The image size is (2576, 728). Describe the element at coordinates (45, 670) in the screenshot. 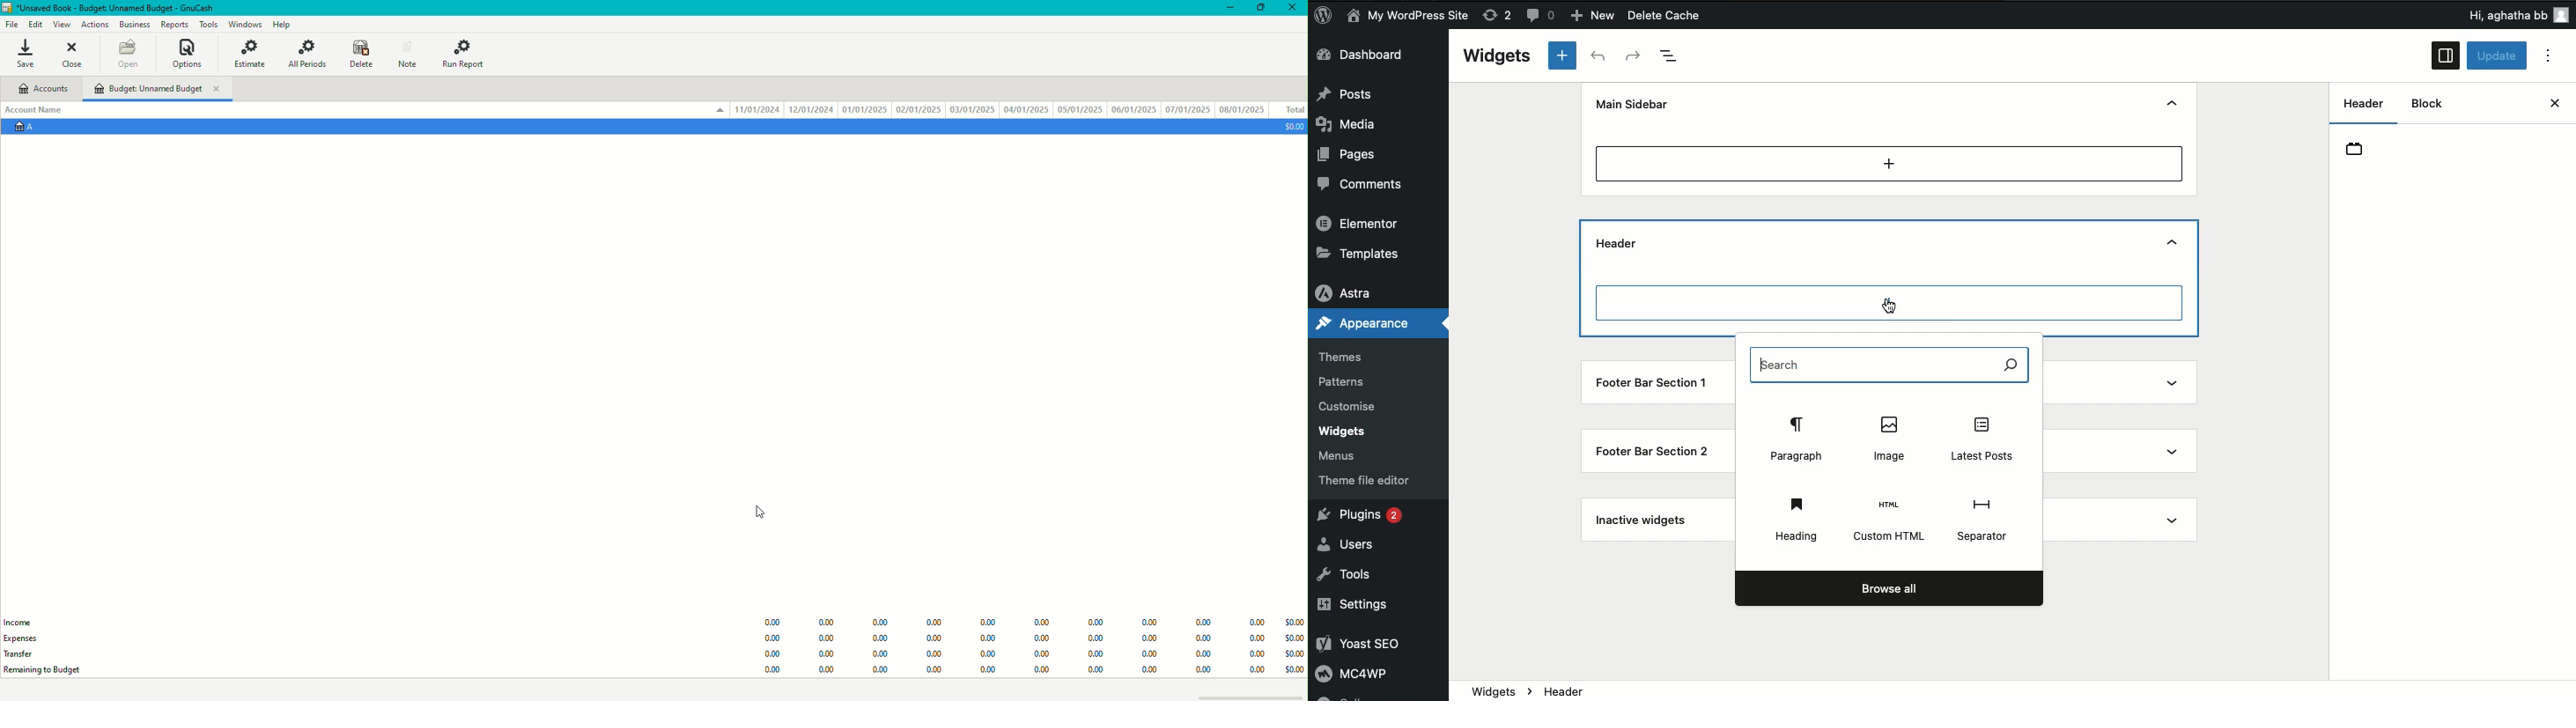

I see `Remaining to Budget` at that location.